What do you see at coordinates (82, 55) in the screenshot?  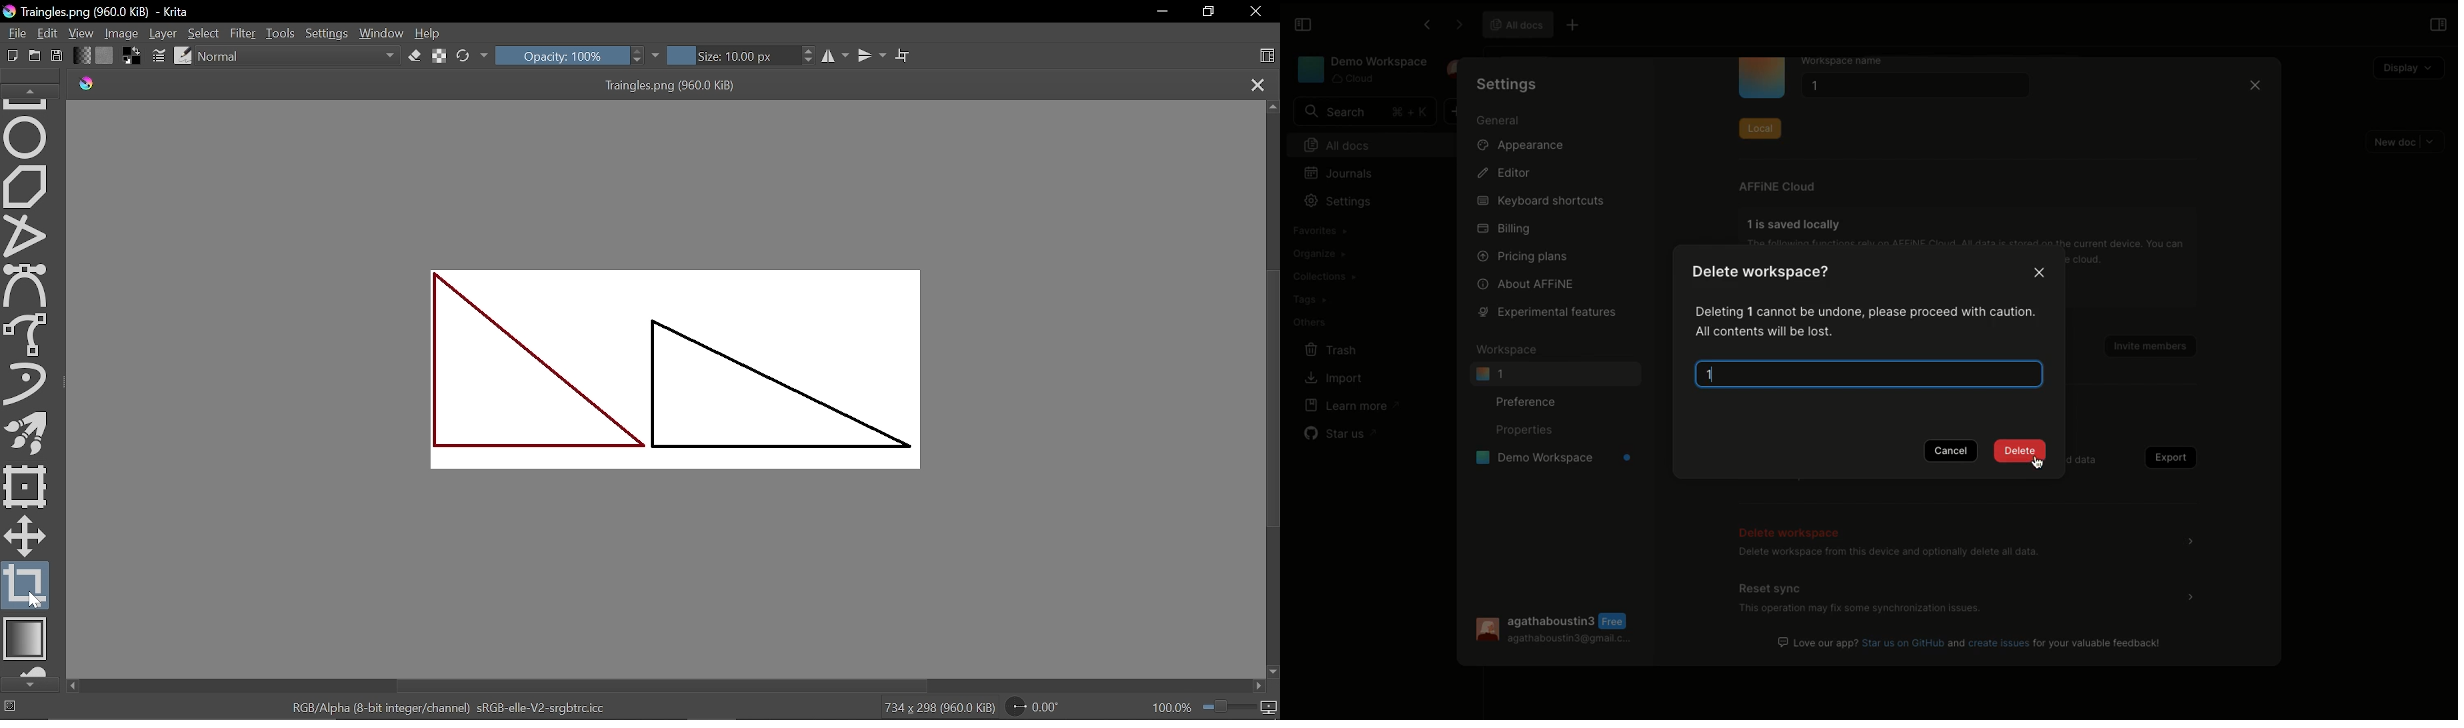 I see `Fill gradient` at bounding box center [82, 55].